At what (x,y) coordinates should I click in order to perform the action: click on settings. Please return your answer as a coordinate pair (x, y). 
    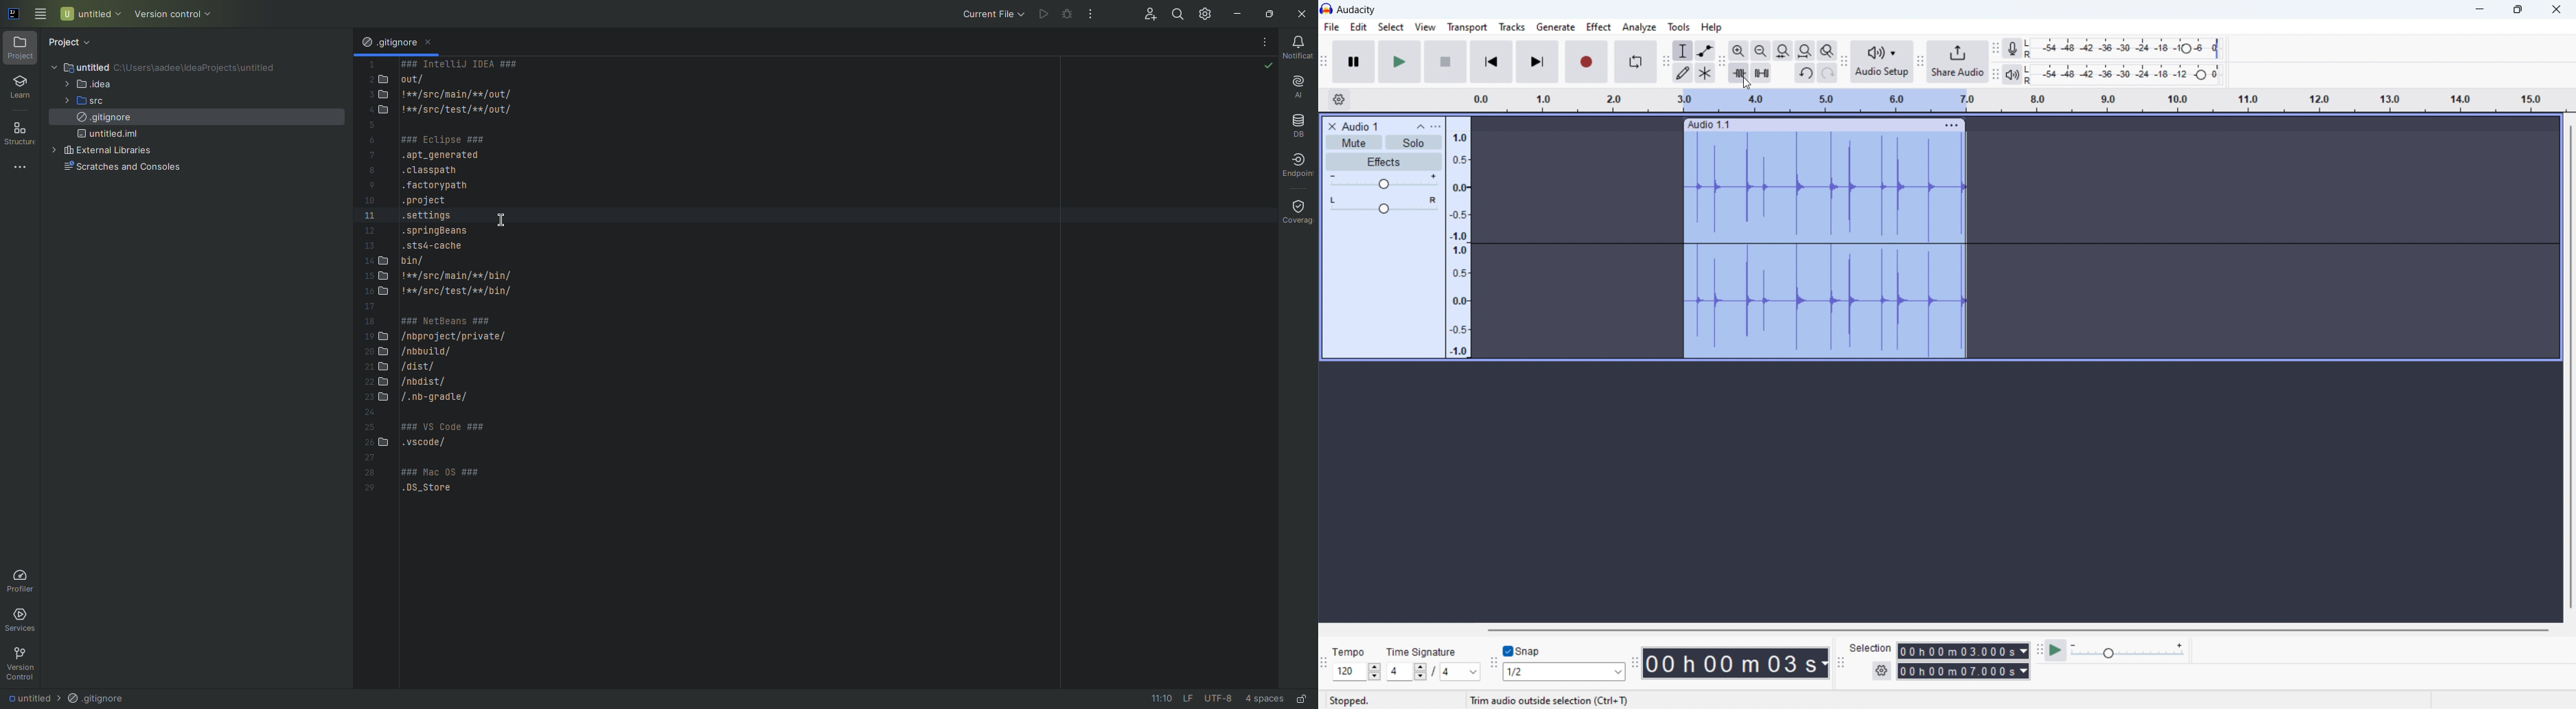
    Looking at the image, I should click on (1882, 670).